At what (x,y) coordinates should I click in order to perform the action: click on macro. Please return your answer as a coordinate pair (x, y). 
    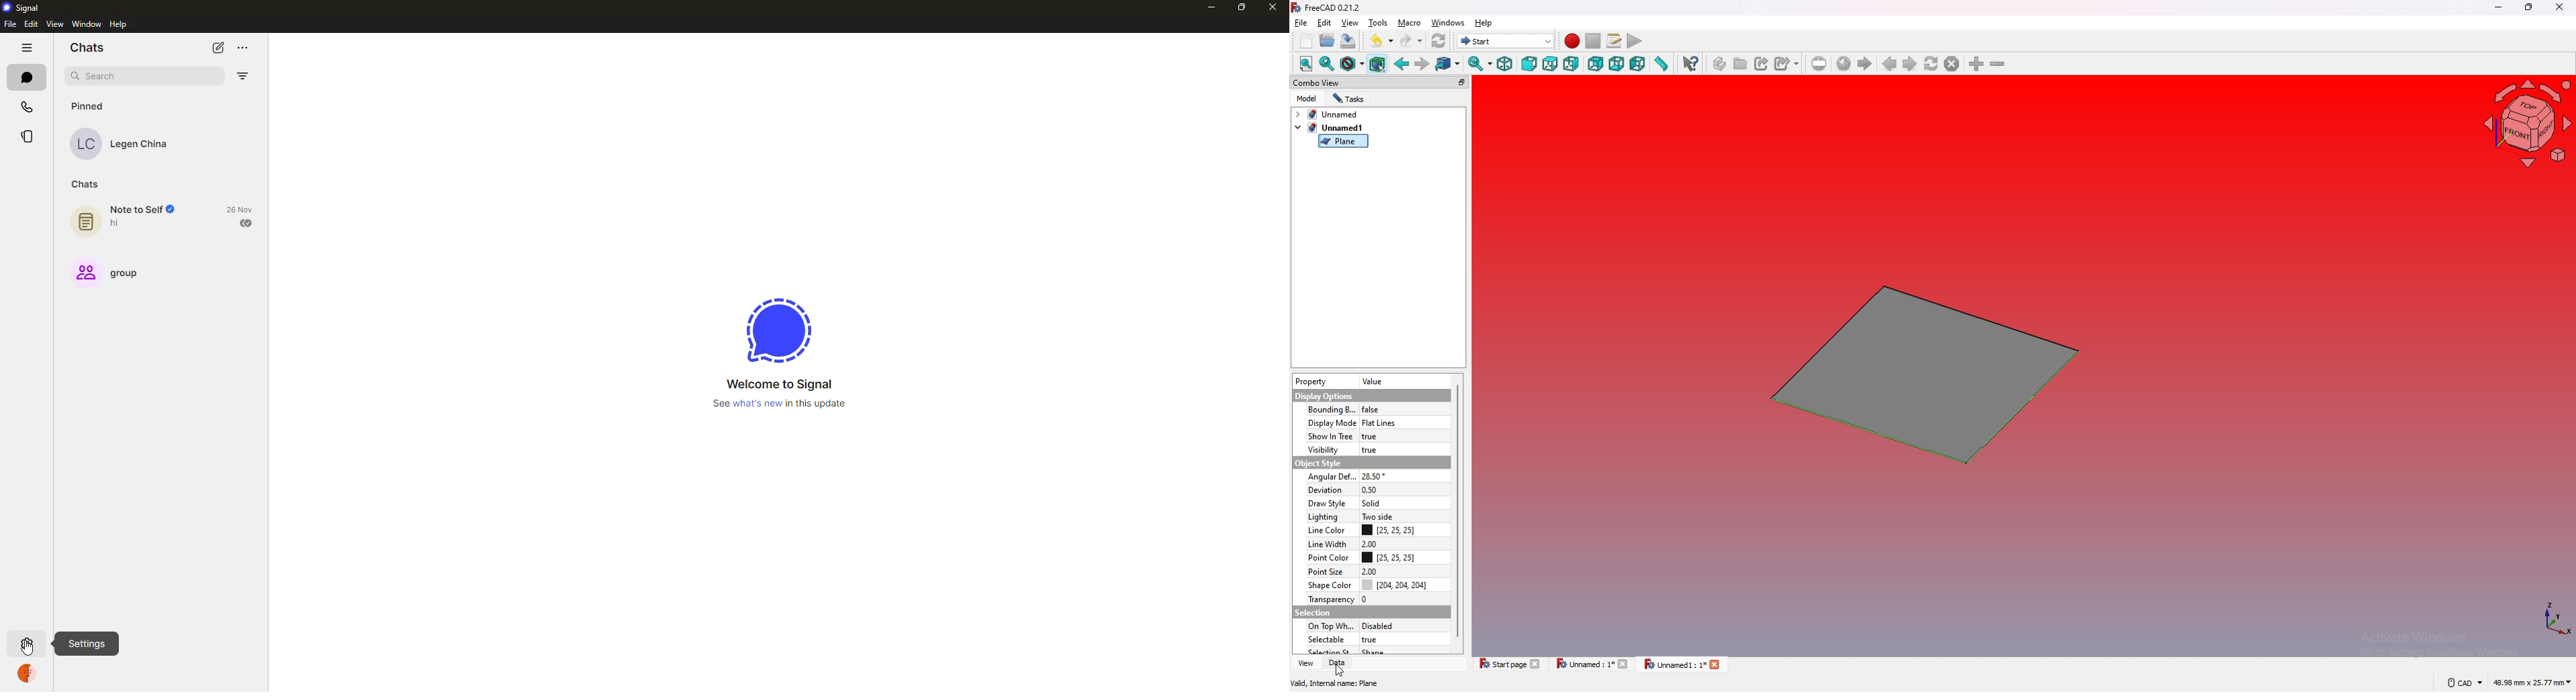
    Looking at the image, I should click on (1410, 22).